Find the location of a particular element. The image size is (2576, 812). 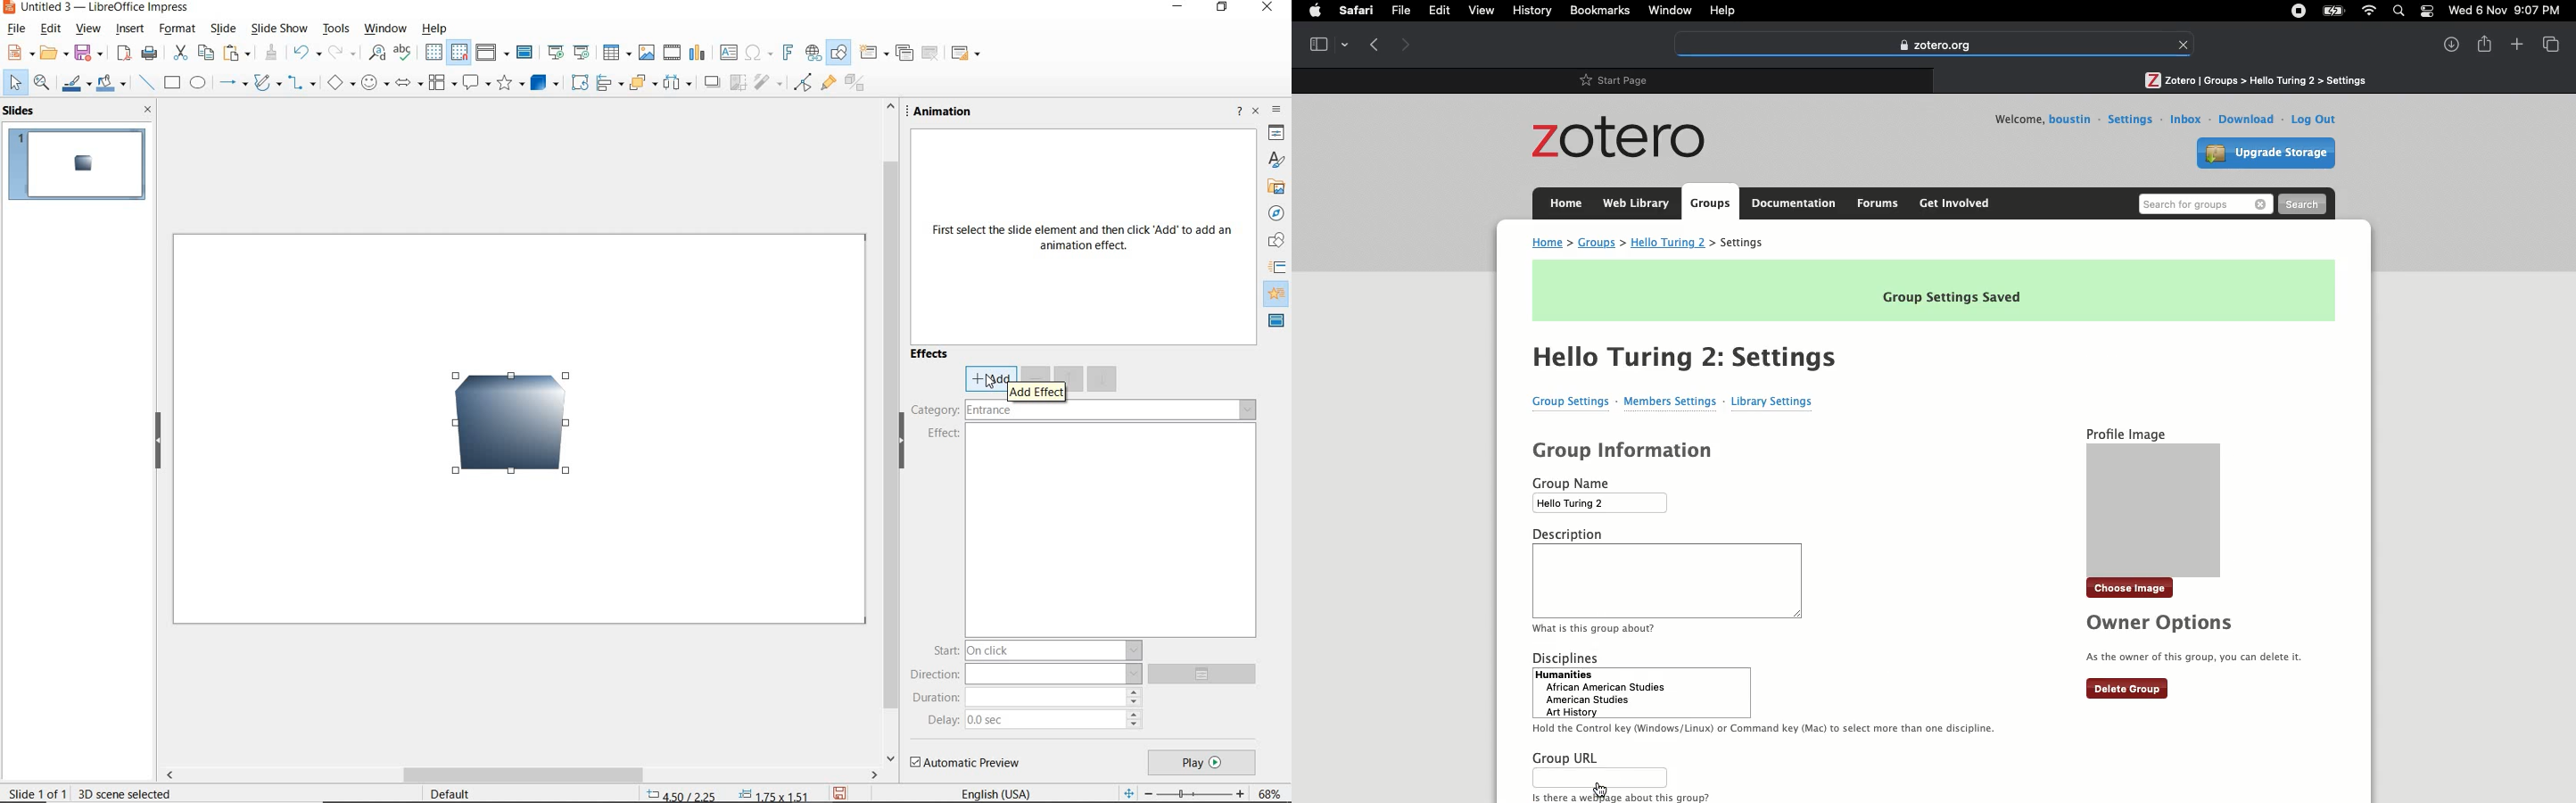

Apple logo is located at coordinates (1314, 12).